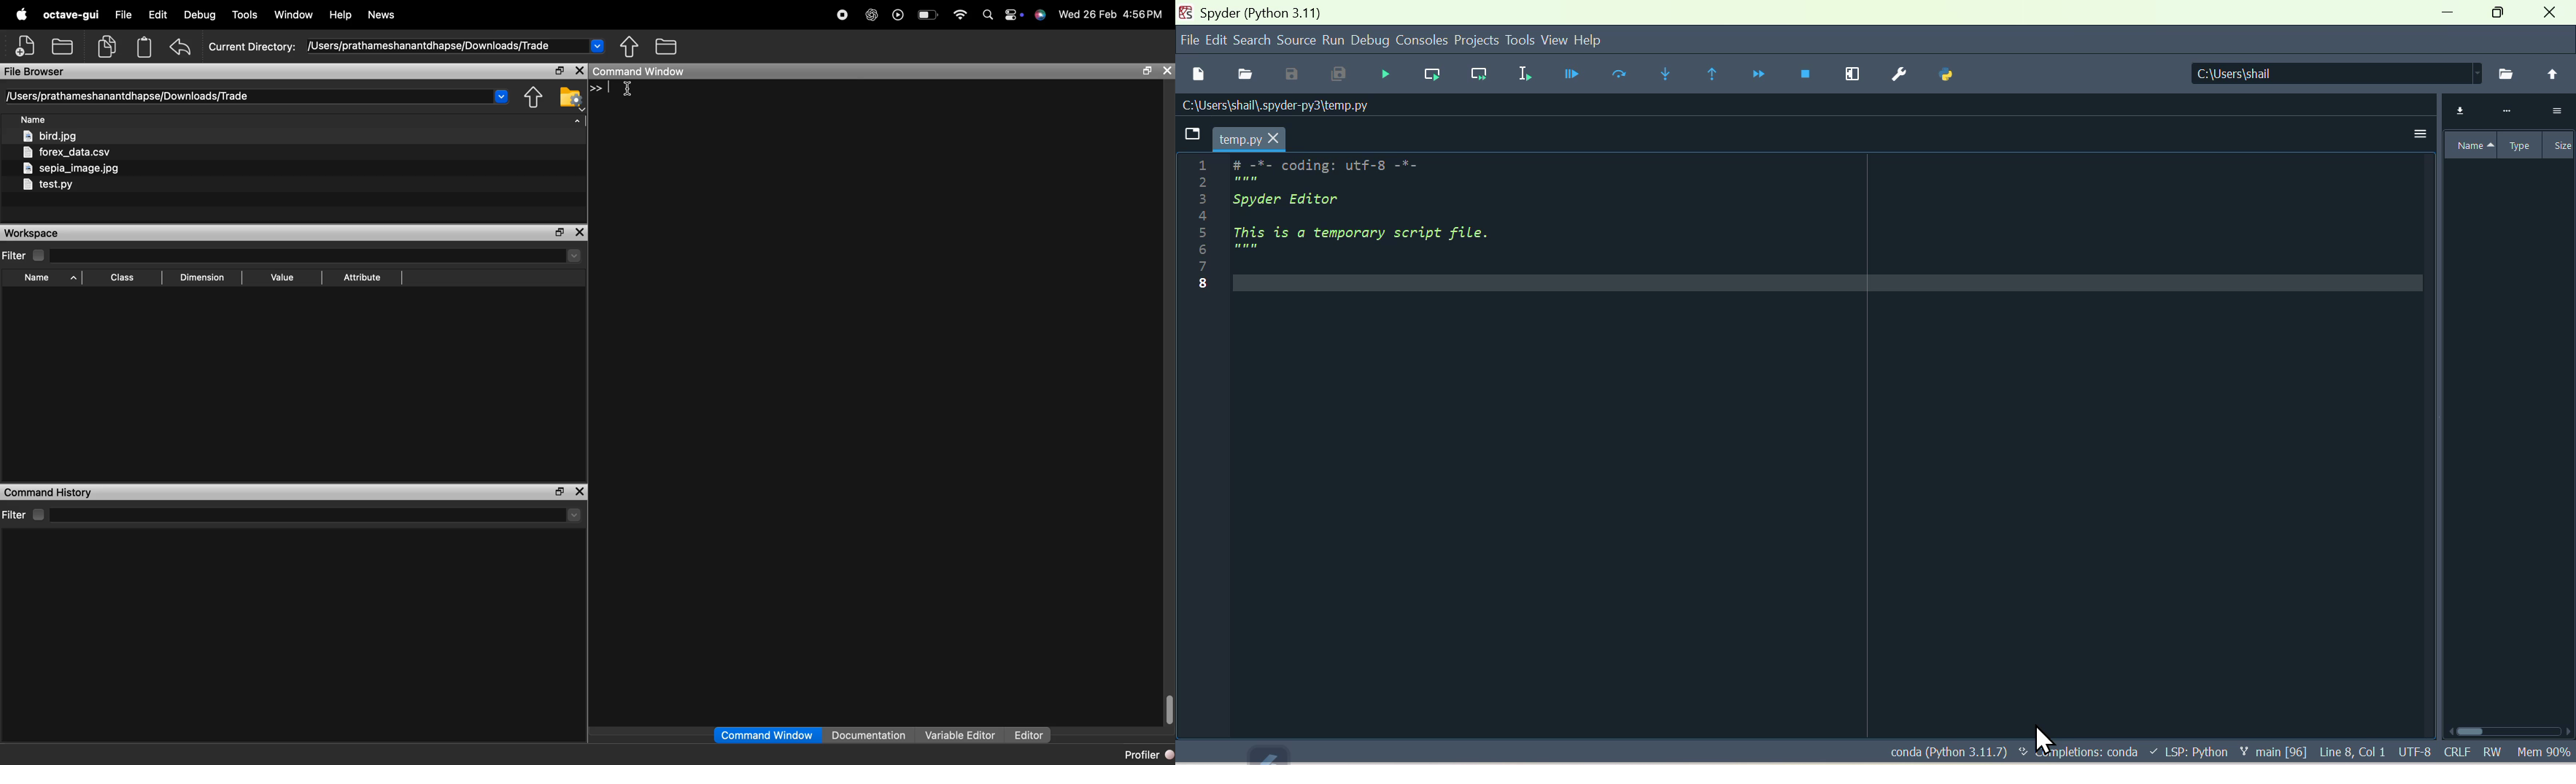 The image size is (2576, 784). What do you see at coordinates (1751, 74) in the screenshot?
I see `continue execution until next function` at bounding box center [1751, 74].